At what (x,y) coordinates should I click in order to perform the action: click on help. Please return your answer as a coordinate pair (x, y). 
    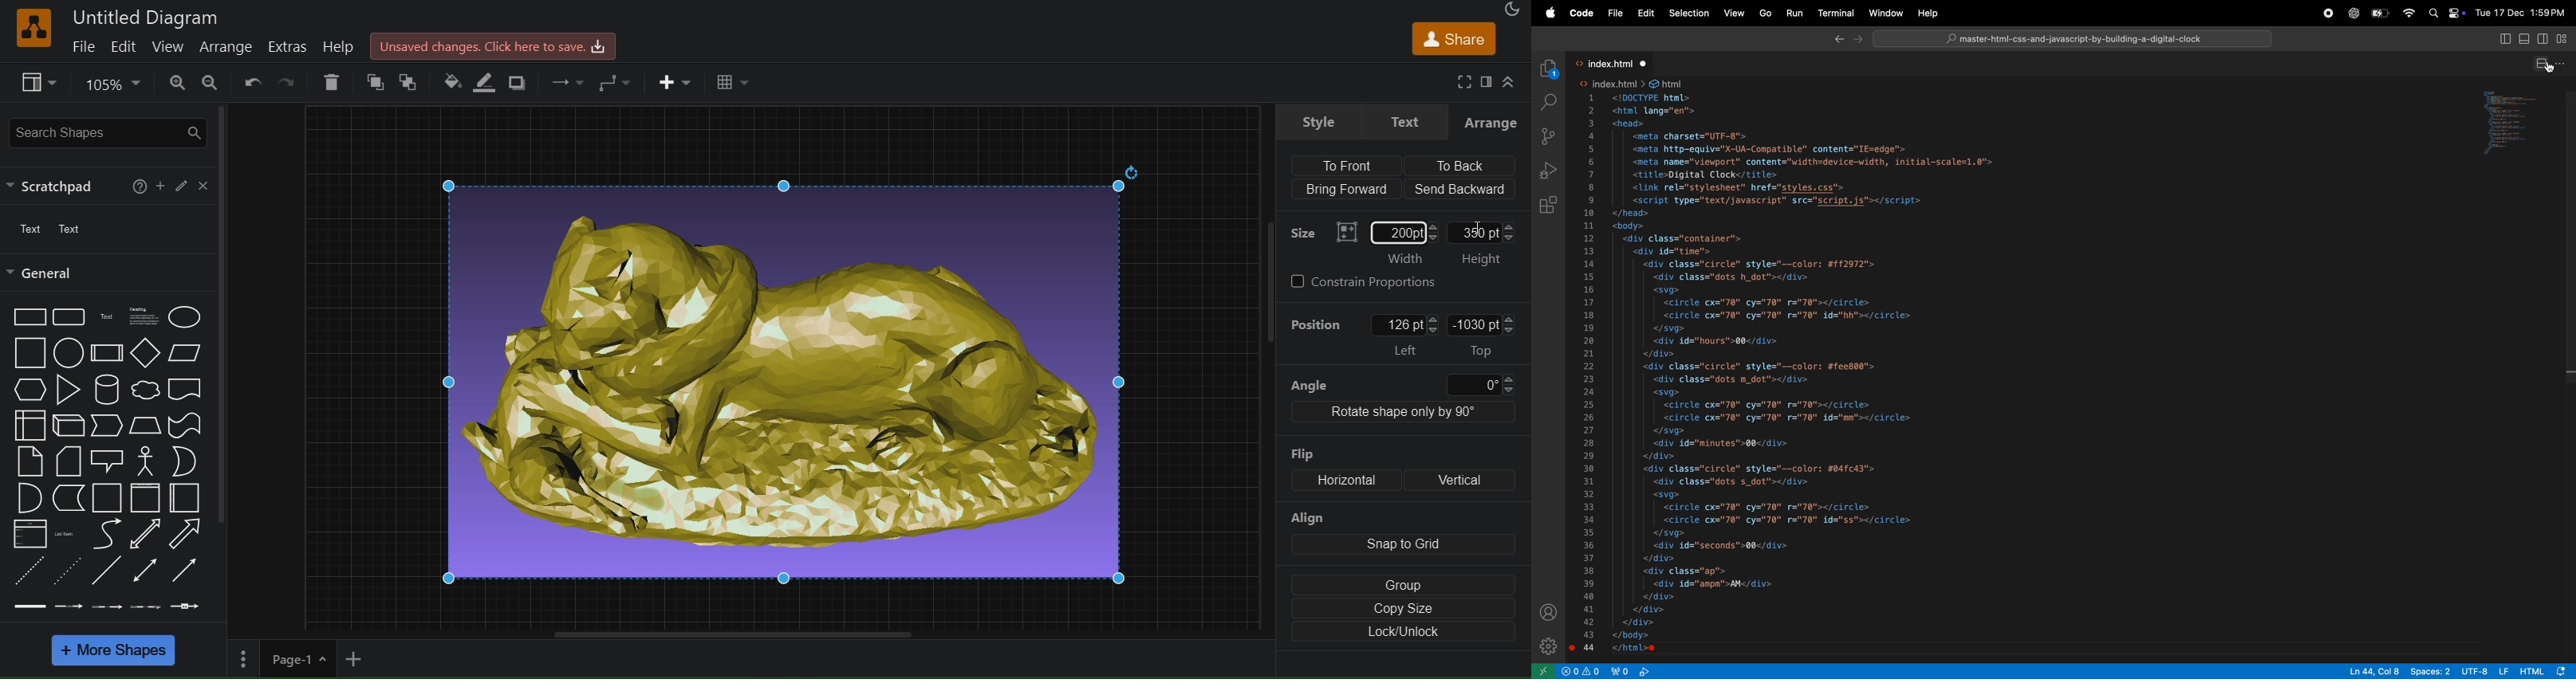
    Looking at the image, I should click on (137, 186).